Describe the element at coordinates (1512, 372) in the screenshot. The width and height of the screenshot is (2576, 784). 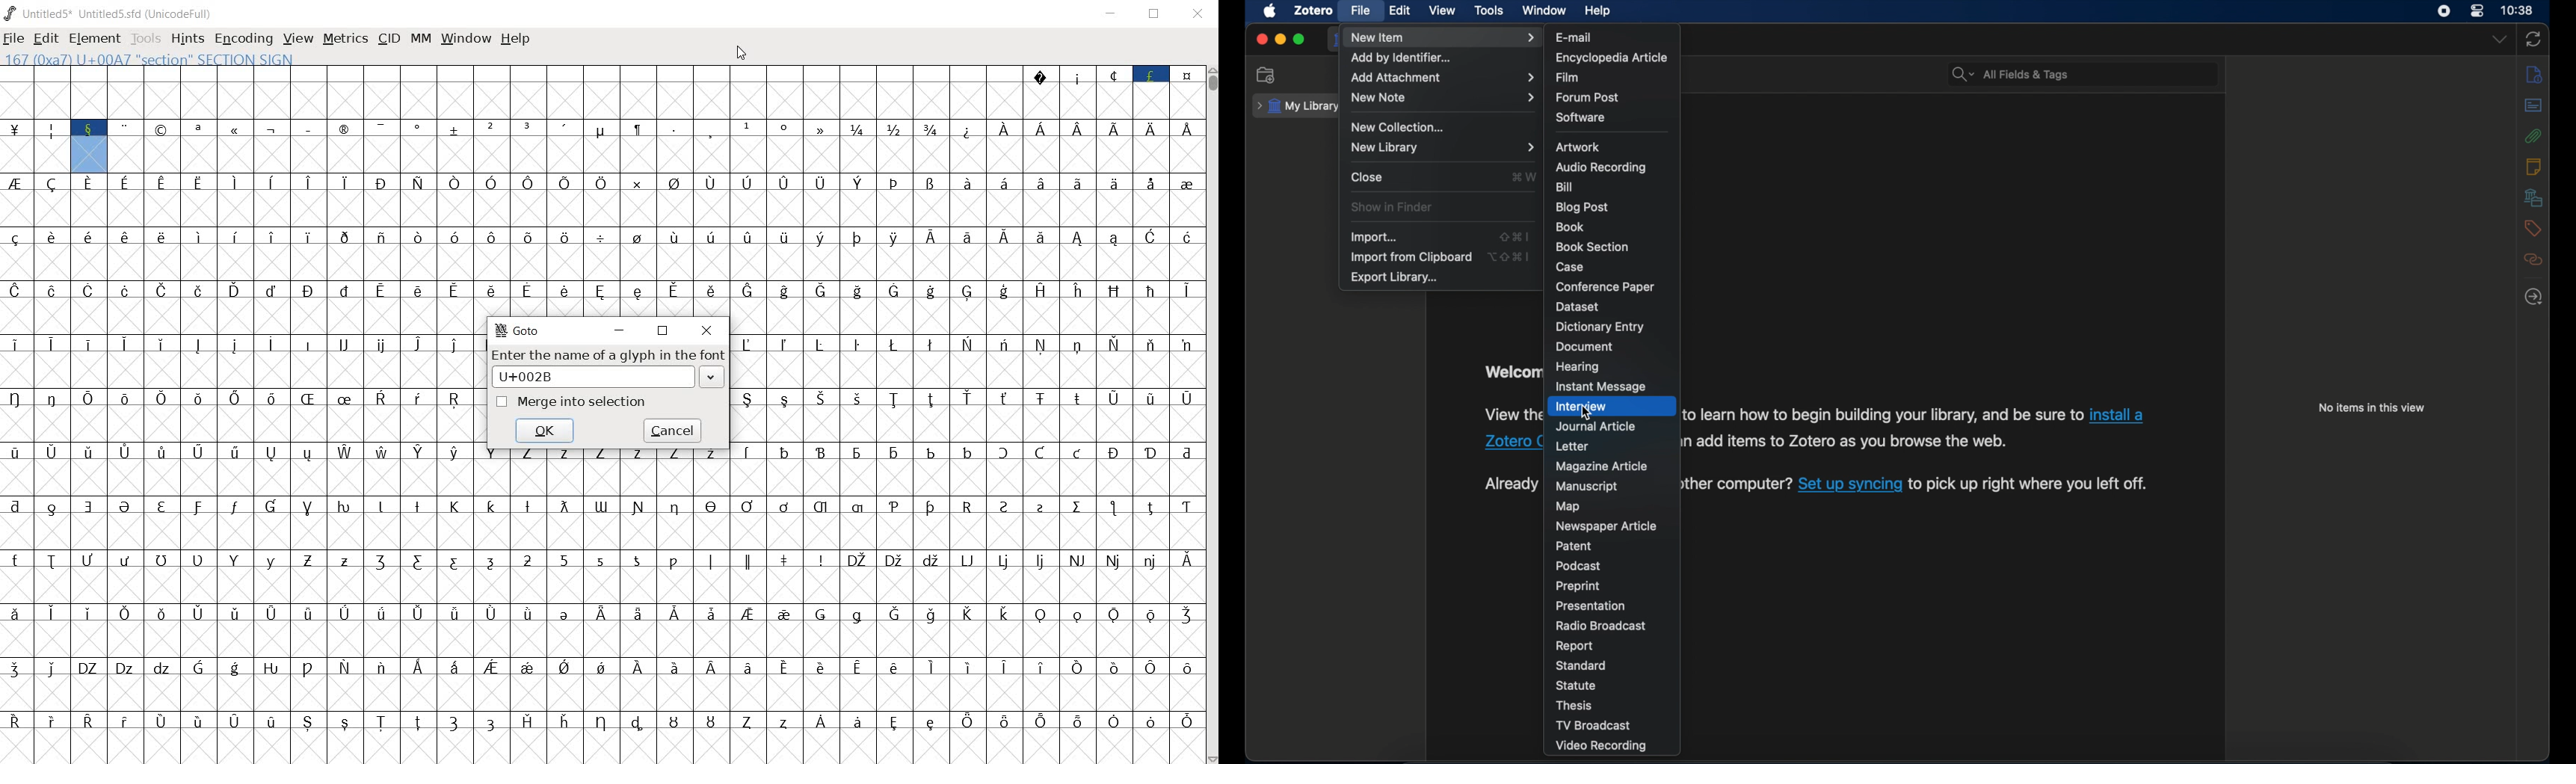
I see `welcome` at that location.